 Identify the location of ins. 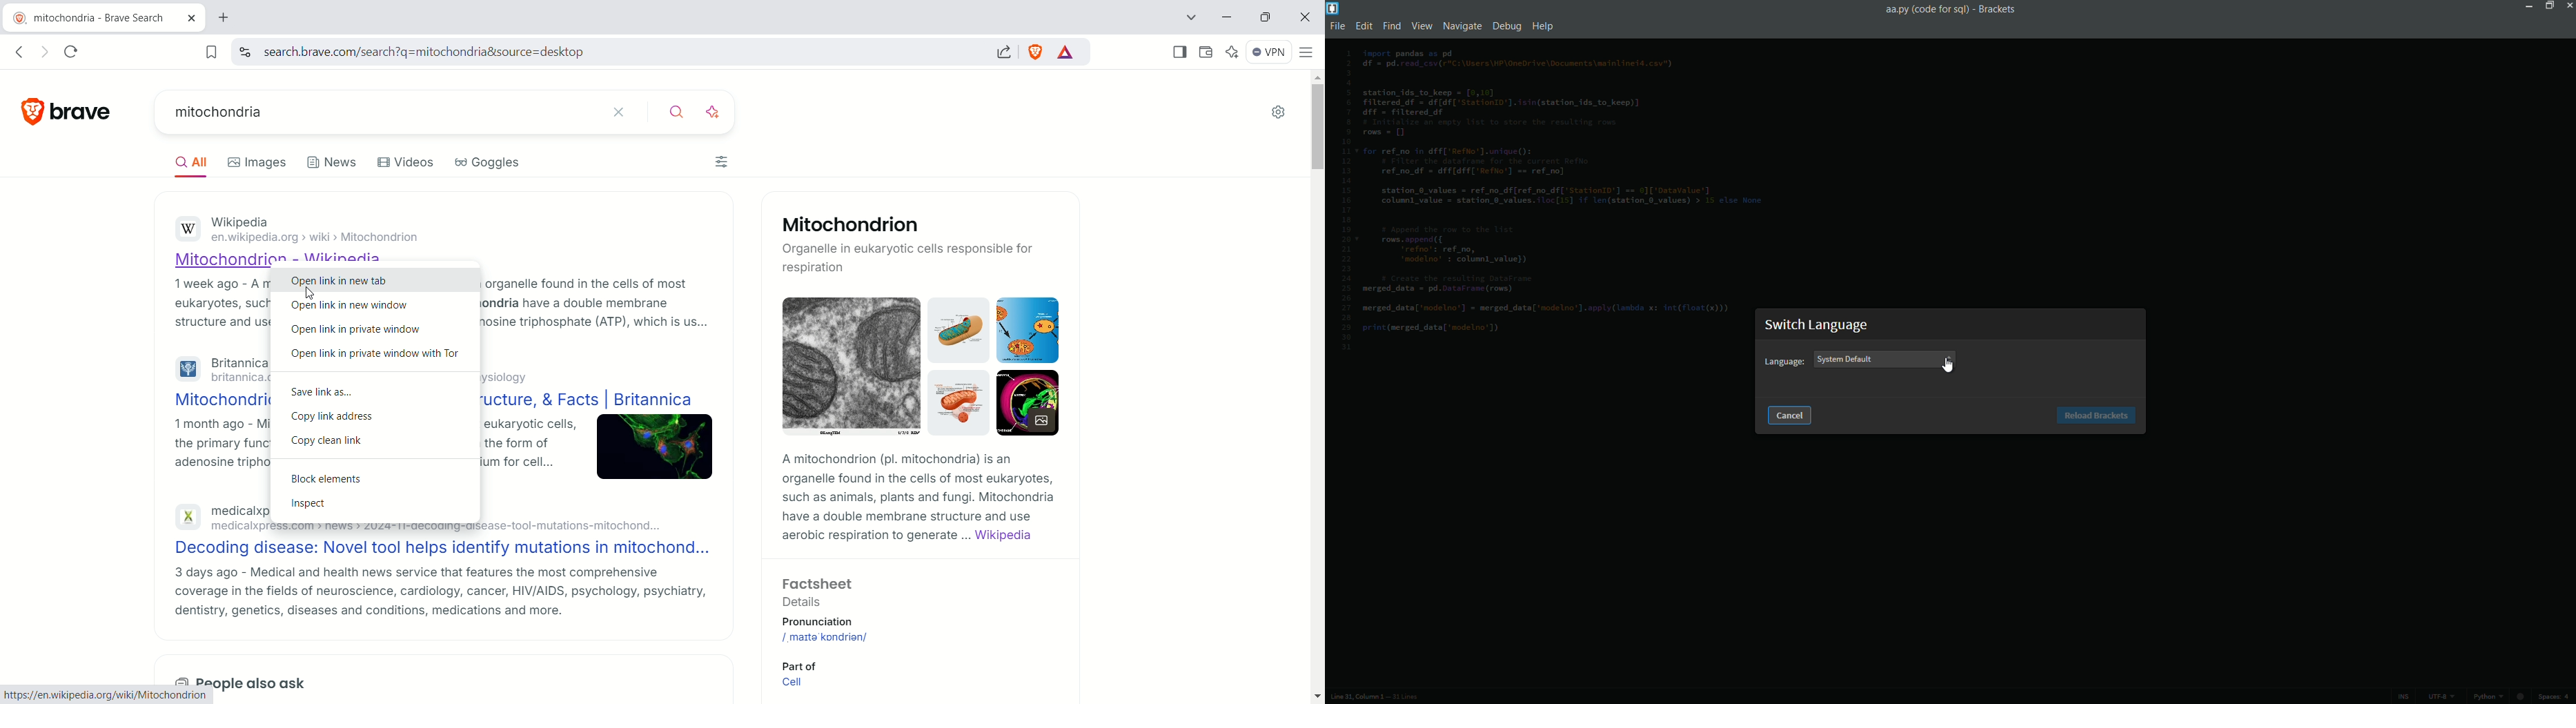
(2403, 697).